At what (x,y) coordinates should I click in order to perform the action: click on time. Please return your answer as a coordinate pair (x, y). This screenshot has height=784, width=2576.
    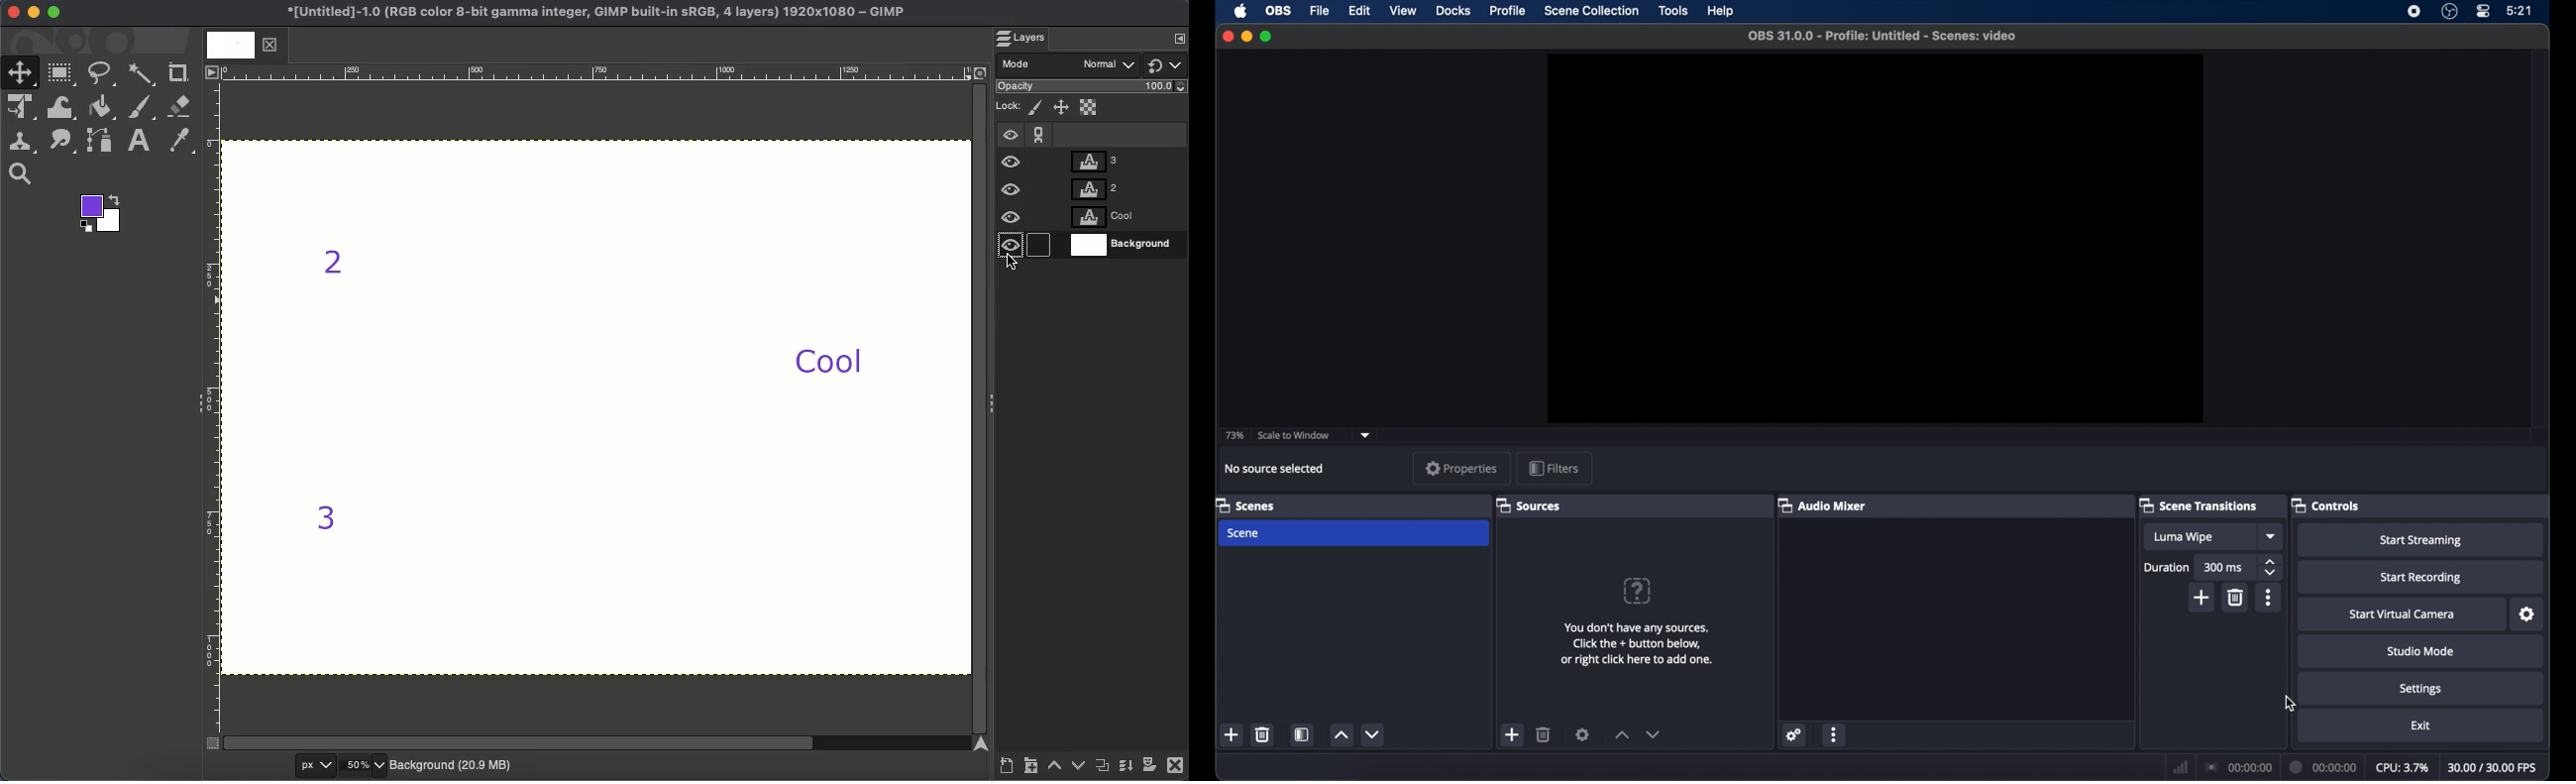
    Looking at the image, I should click on (2521, 11).